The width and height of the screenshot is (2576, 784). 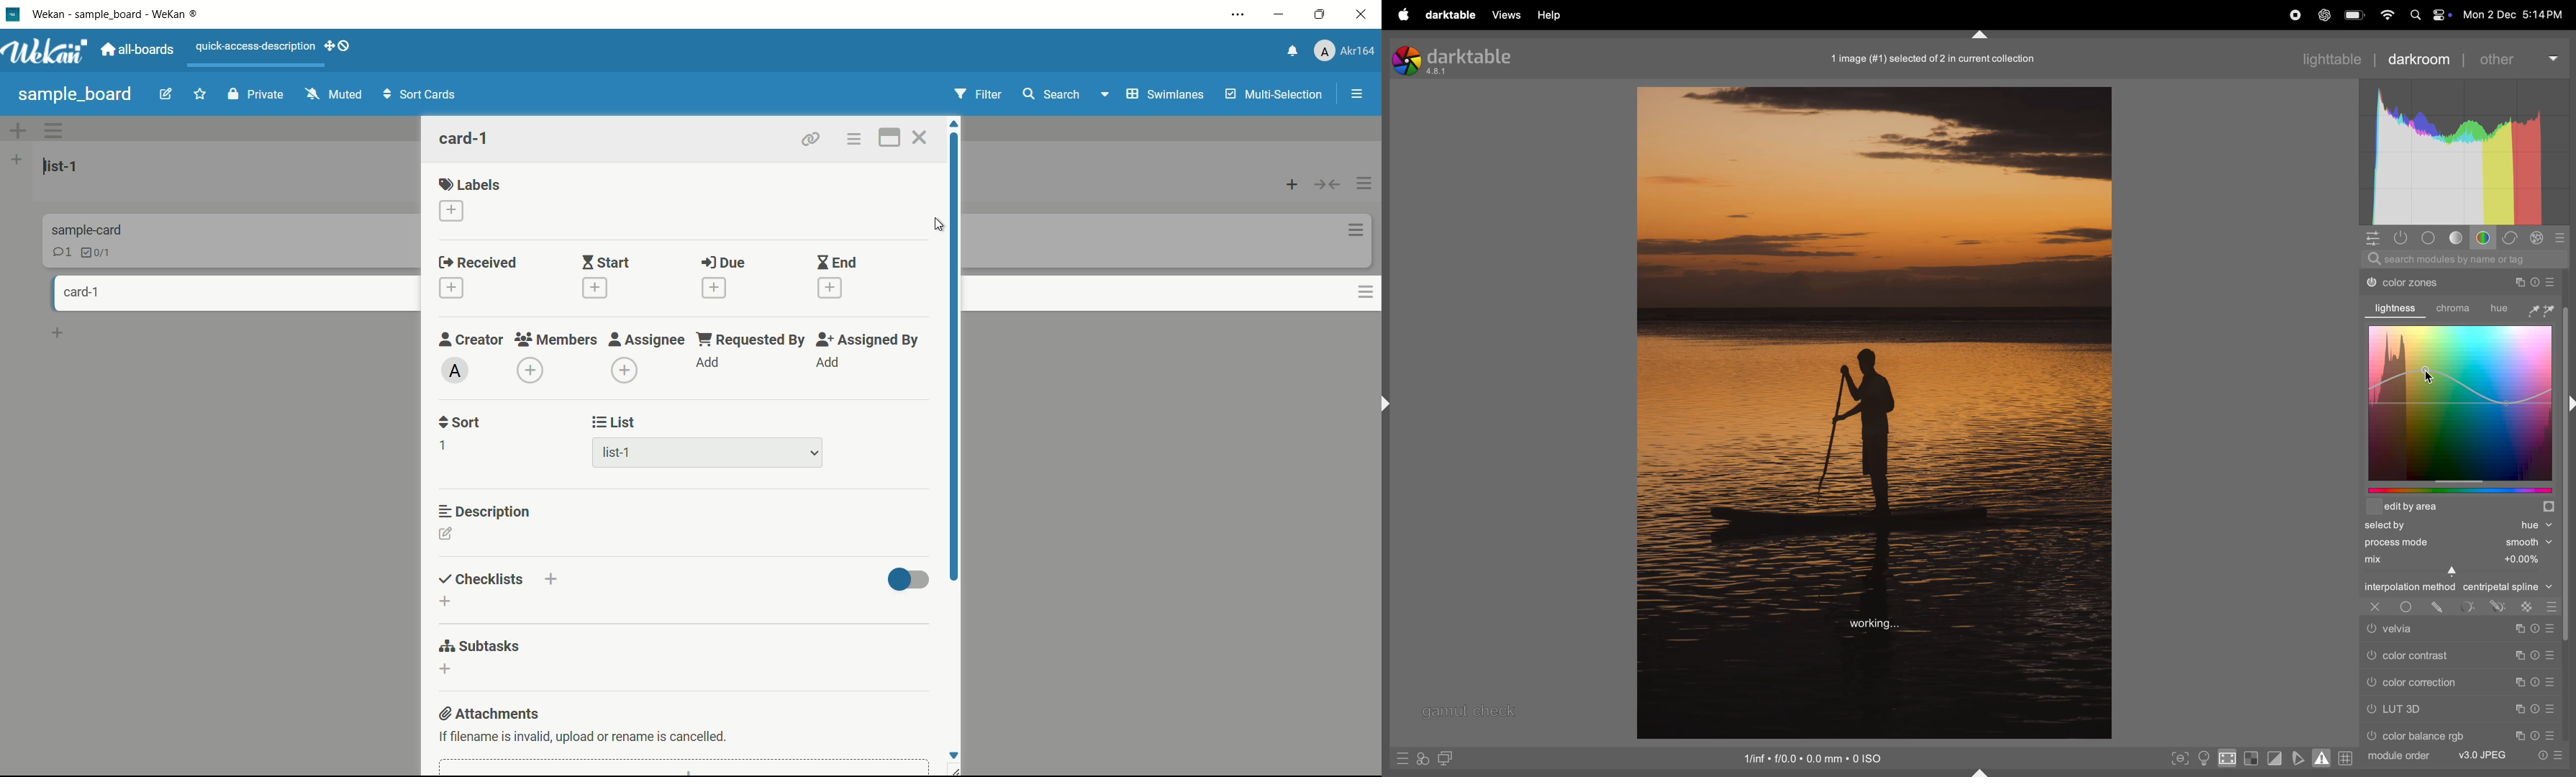 What do you see at coordinates (445, 455) in the screenshot?
I see `1` at bounding box center [445, 455].